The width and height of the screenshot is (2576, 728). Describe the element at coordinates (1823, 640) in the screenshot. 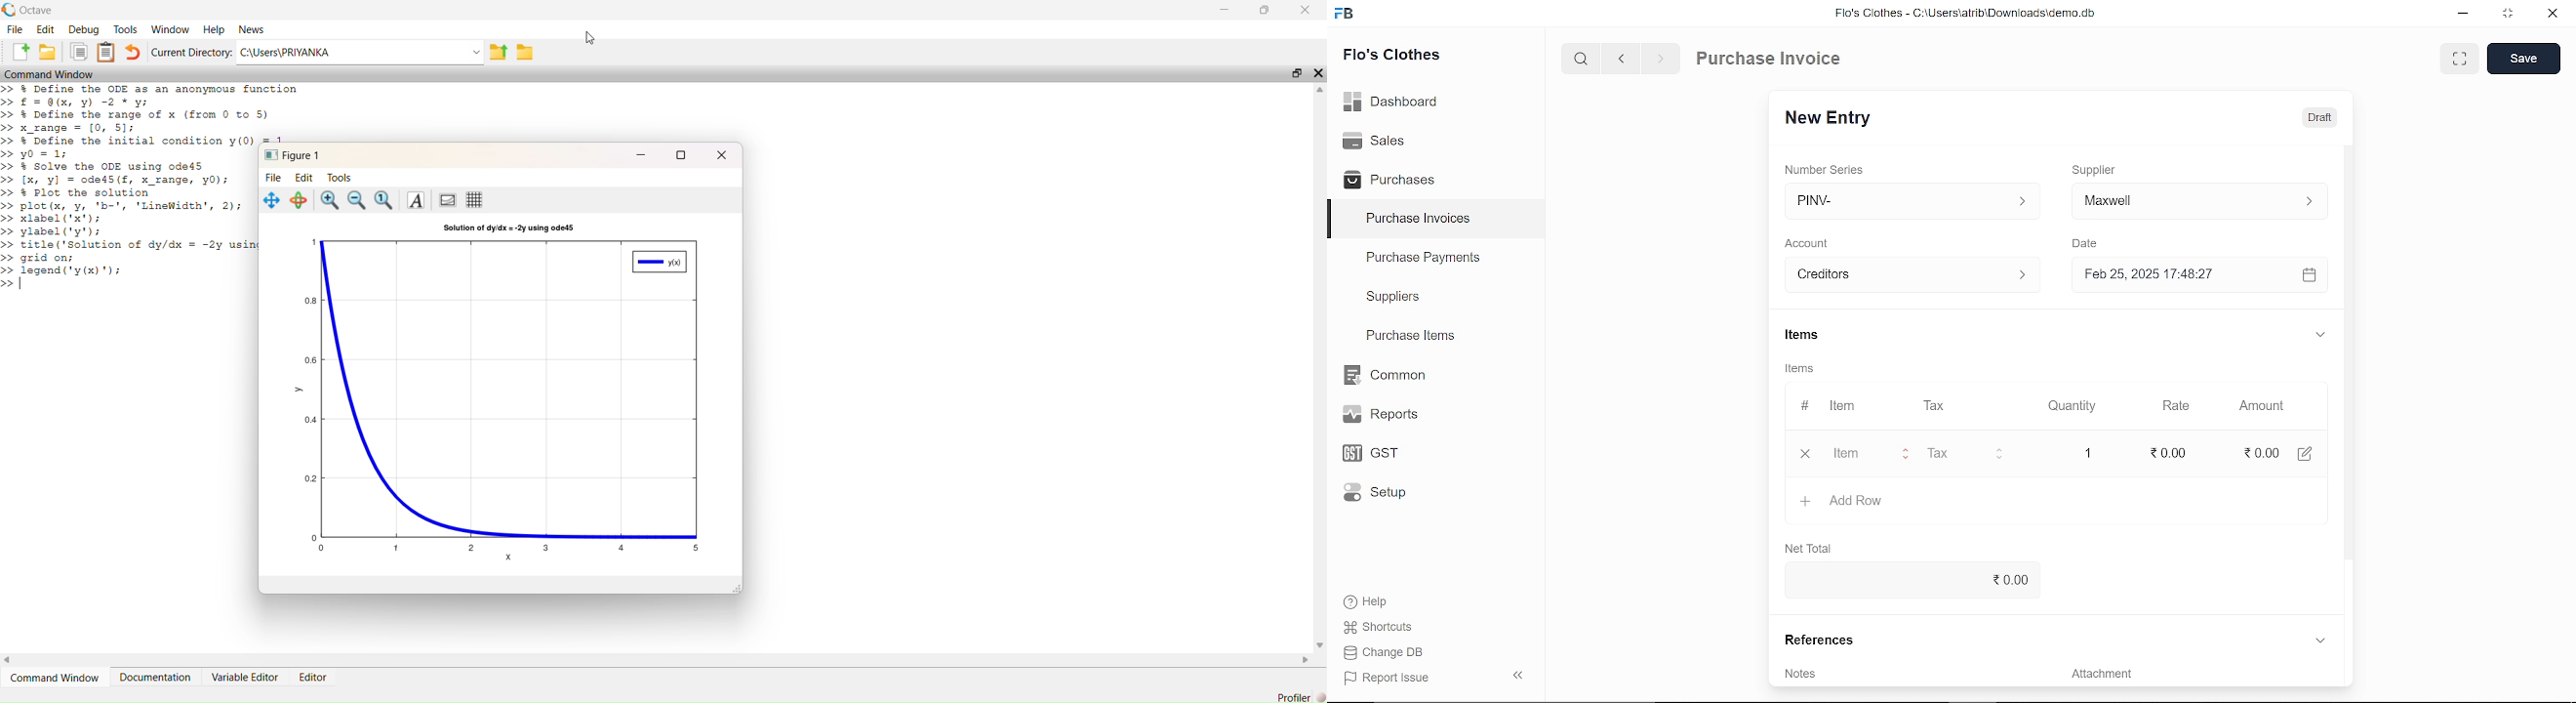

I see `References.` at that location.